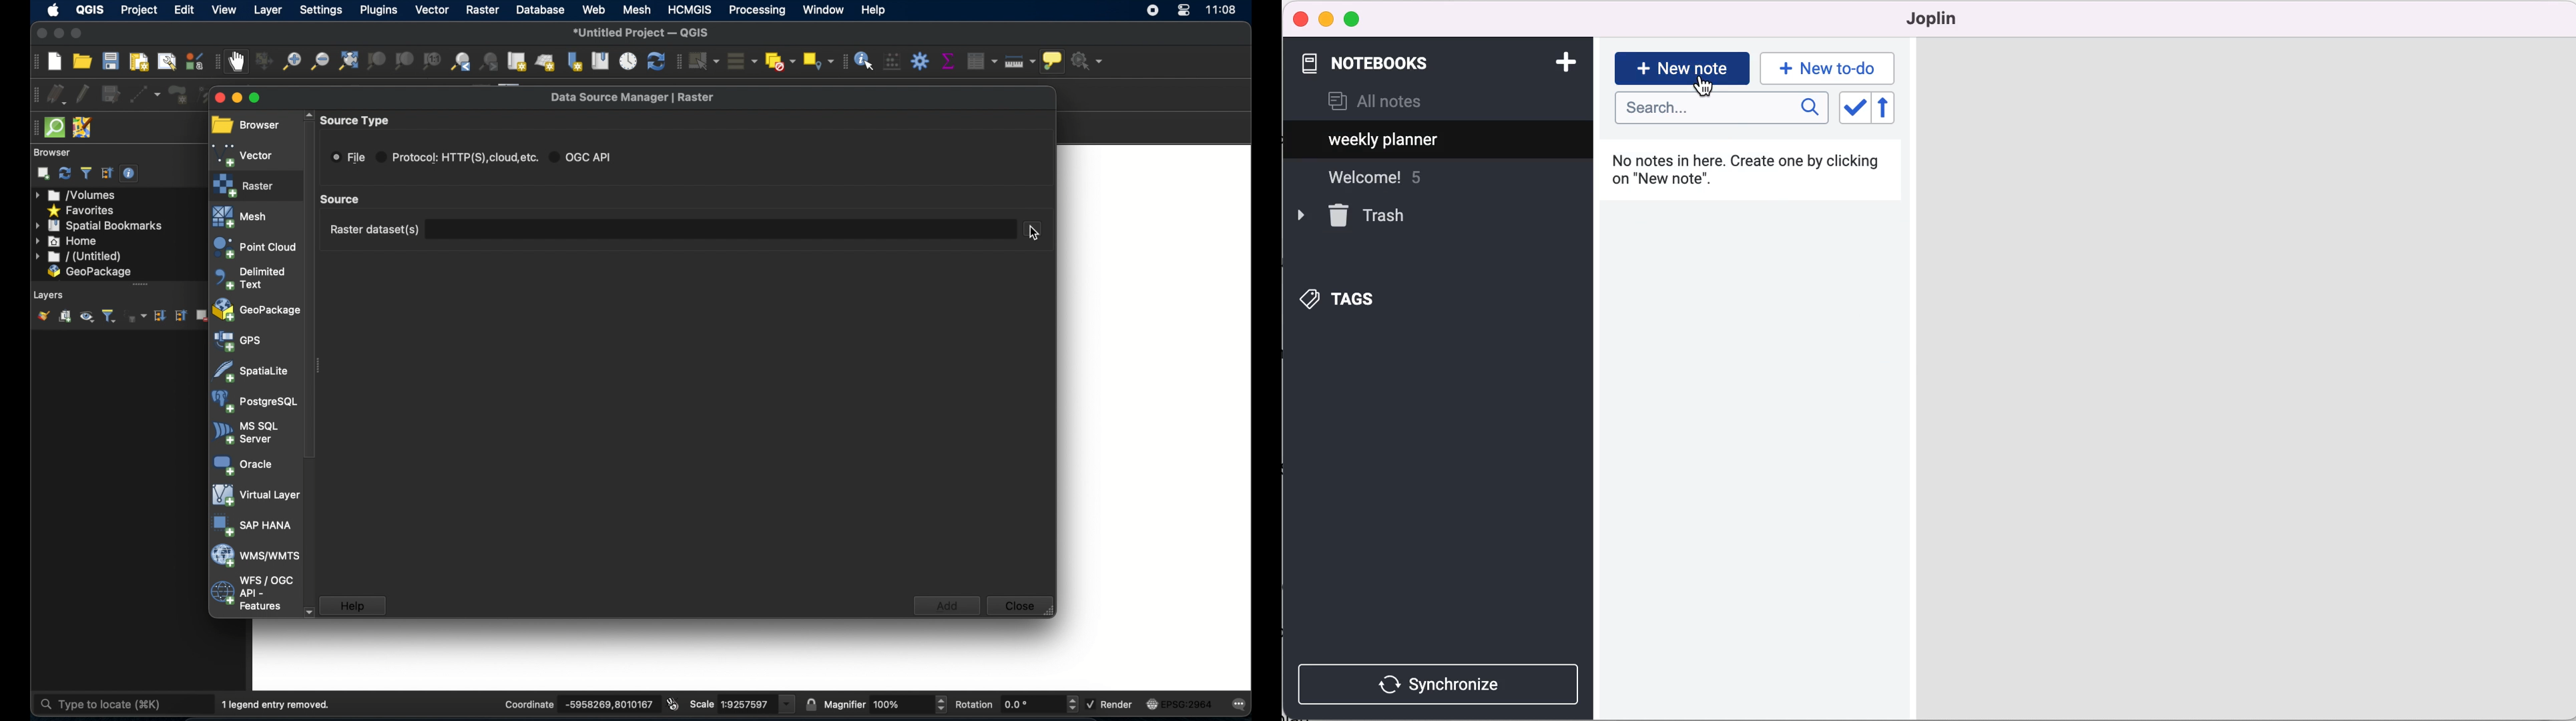 This screenshot has height=728, width=2576. I want to click on save project, so click(111, 61).